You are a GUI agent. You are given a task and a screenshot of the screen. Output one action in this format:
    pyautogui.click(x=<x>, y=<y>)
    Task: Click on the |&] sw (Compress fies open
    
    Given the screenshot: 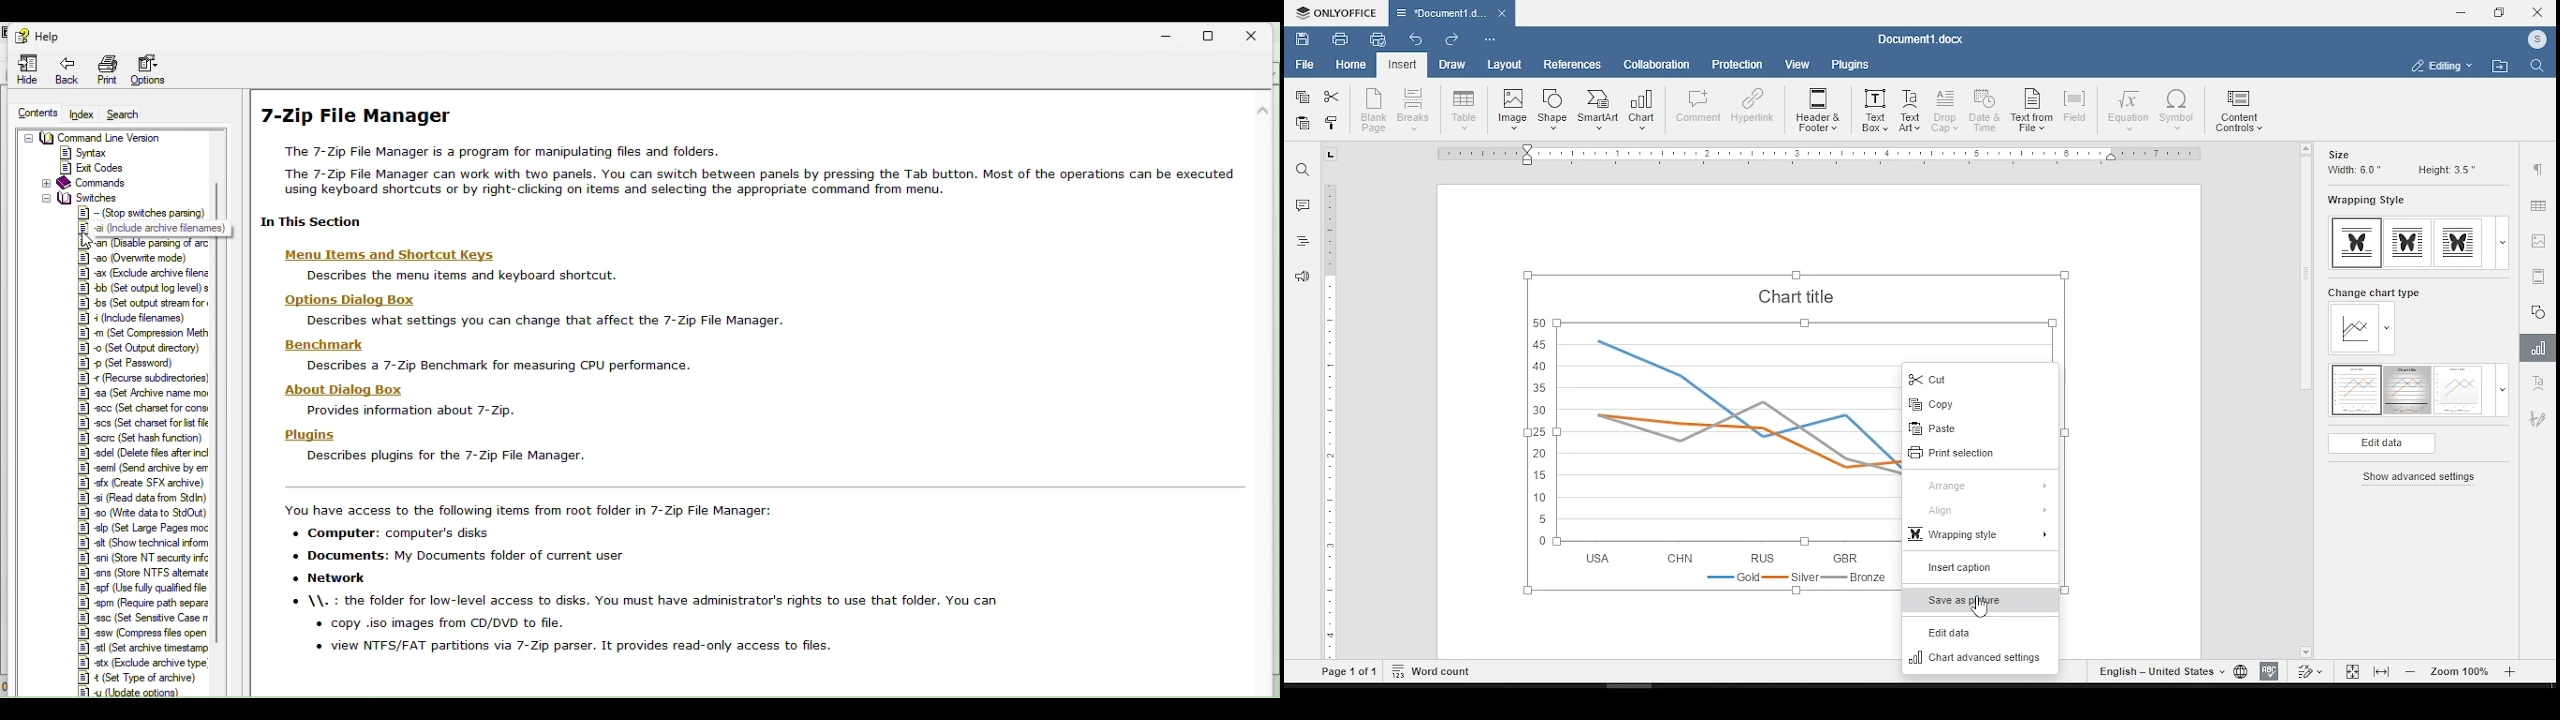 What is the action you would take?
    pyautogui.click(x=144, y=632)
    